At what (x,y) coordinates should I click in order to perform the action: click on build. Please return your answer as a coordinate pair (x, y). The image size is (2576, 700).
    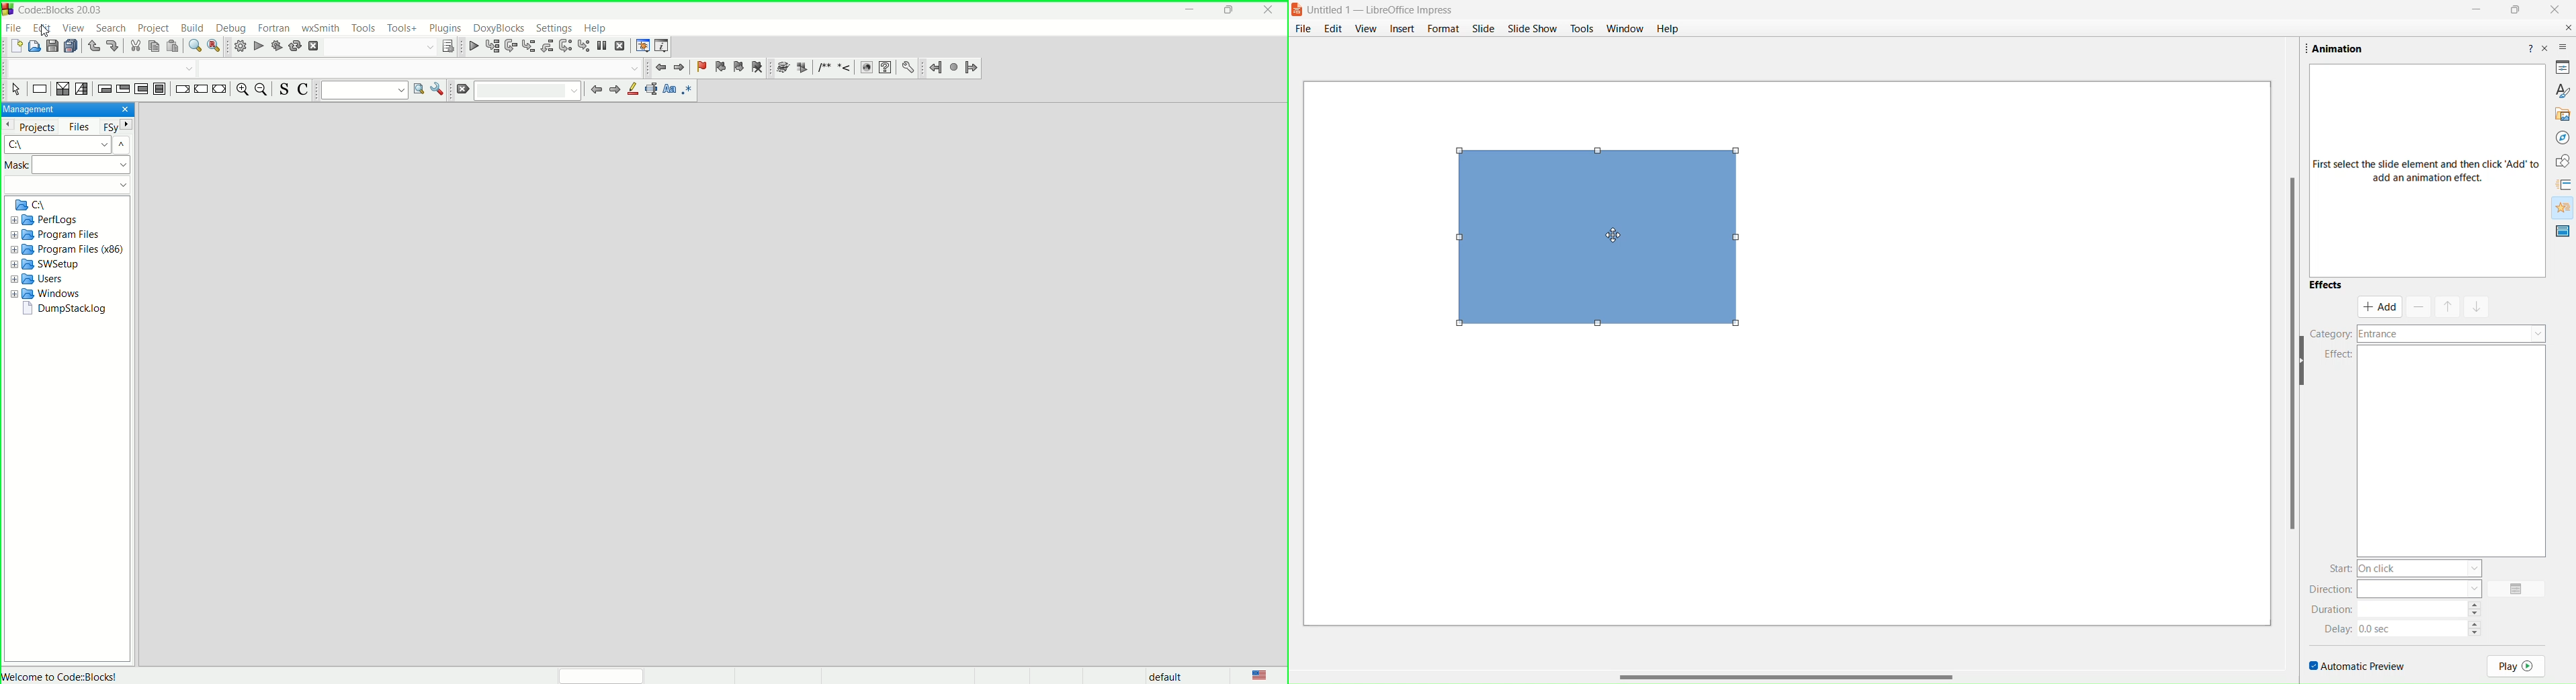
    Looking at the image, I should click on (194, 27).